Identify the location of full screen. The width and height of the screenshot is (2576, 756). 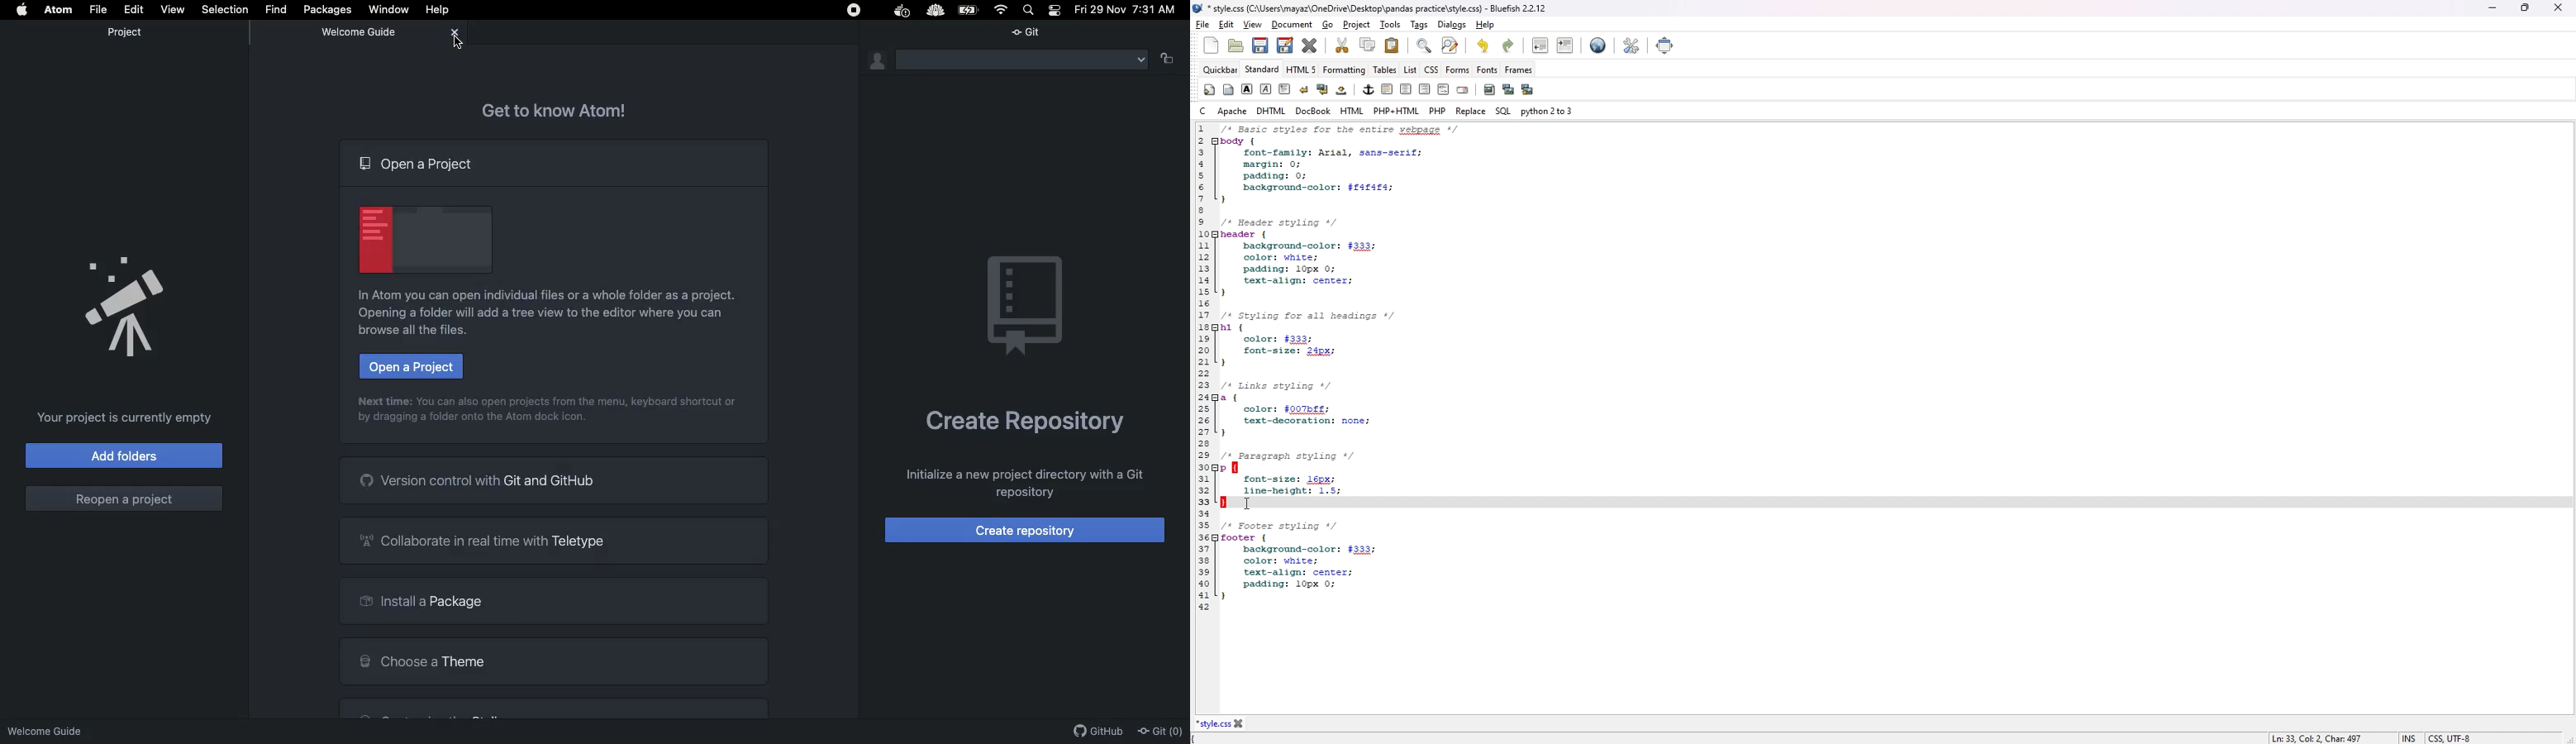
(1664, 46).